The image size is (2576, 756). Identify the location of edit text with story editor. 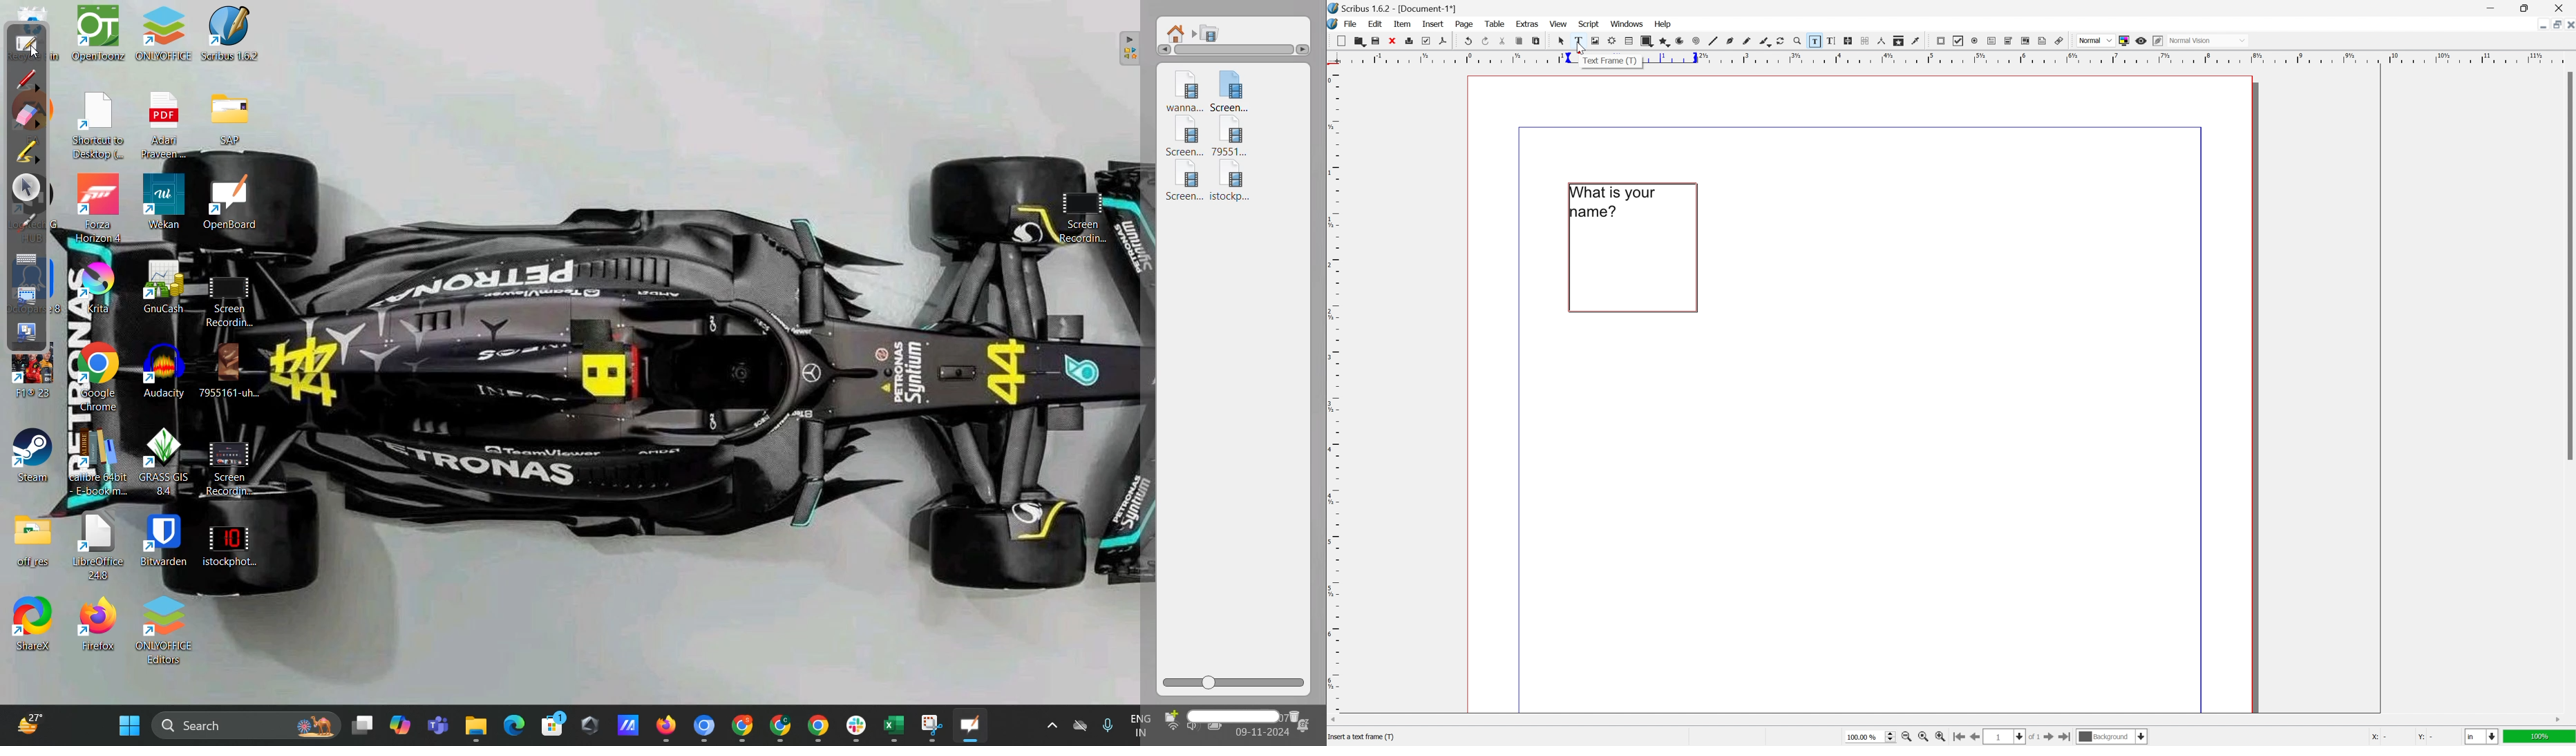
(1830, 41).